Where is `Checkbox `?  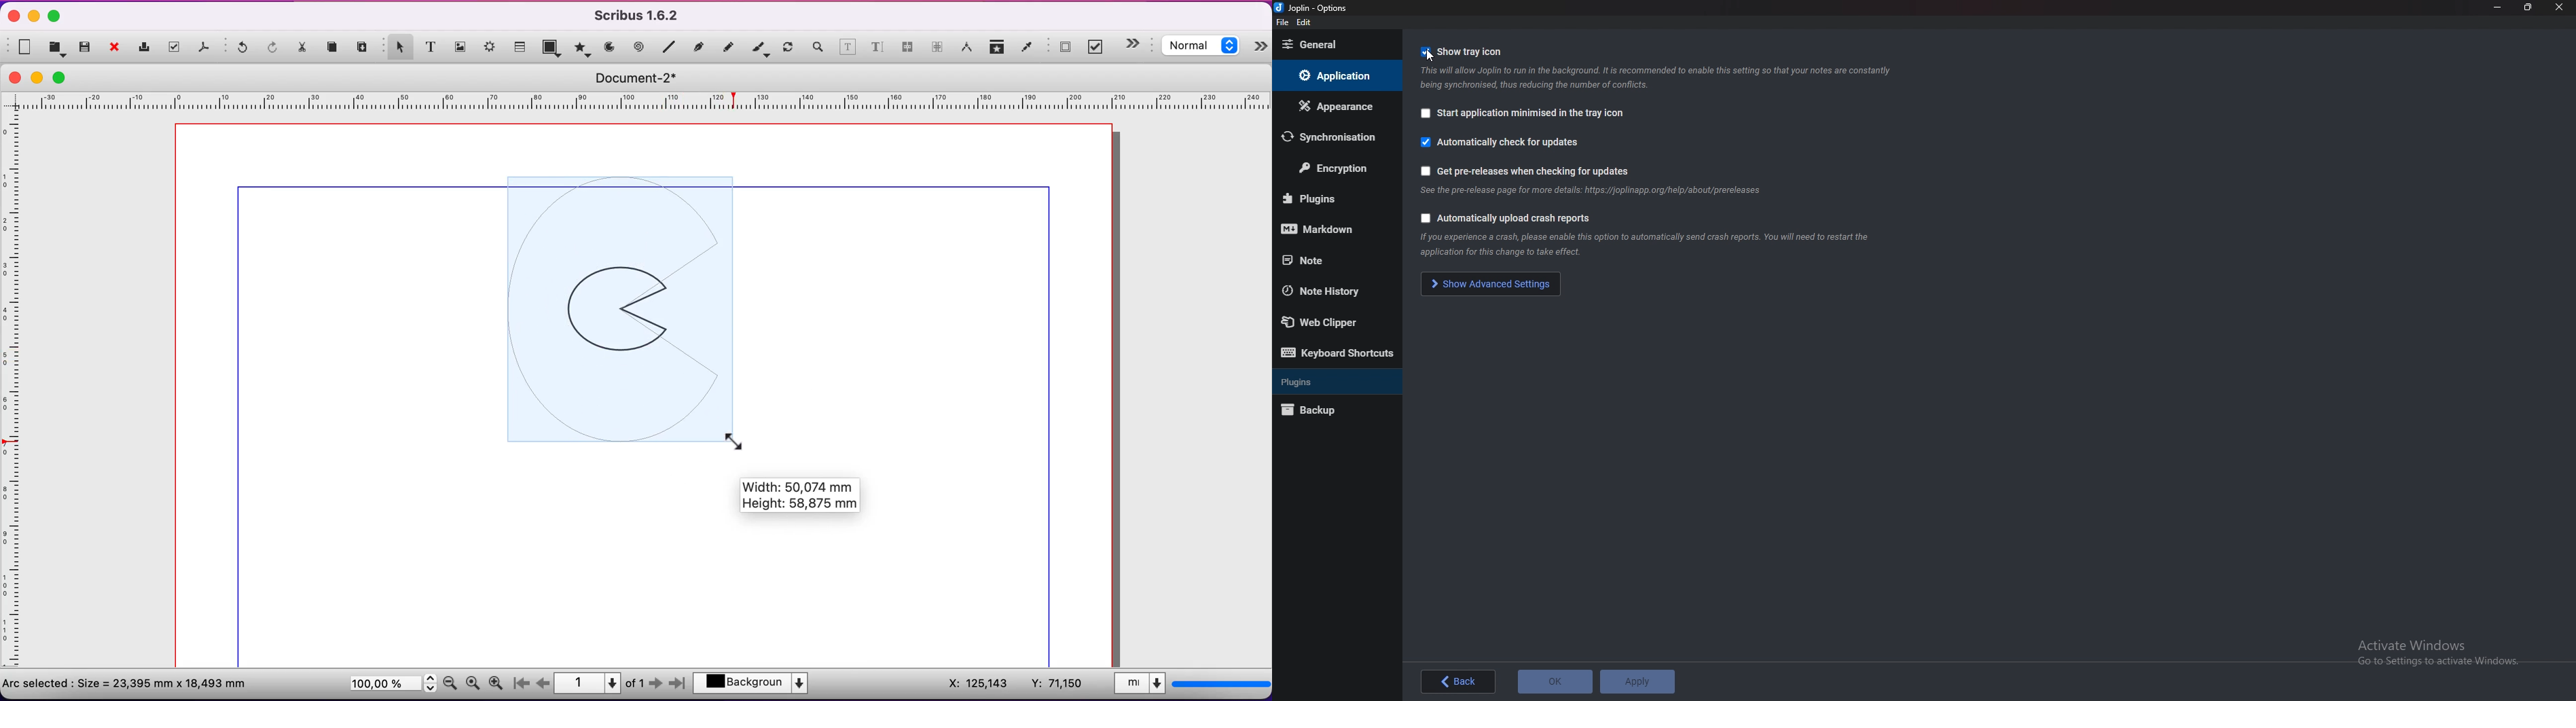
Checkbox  is located at coordinates (1425, 170).